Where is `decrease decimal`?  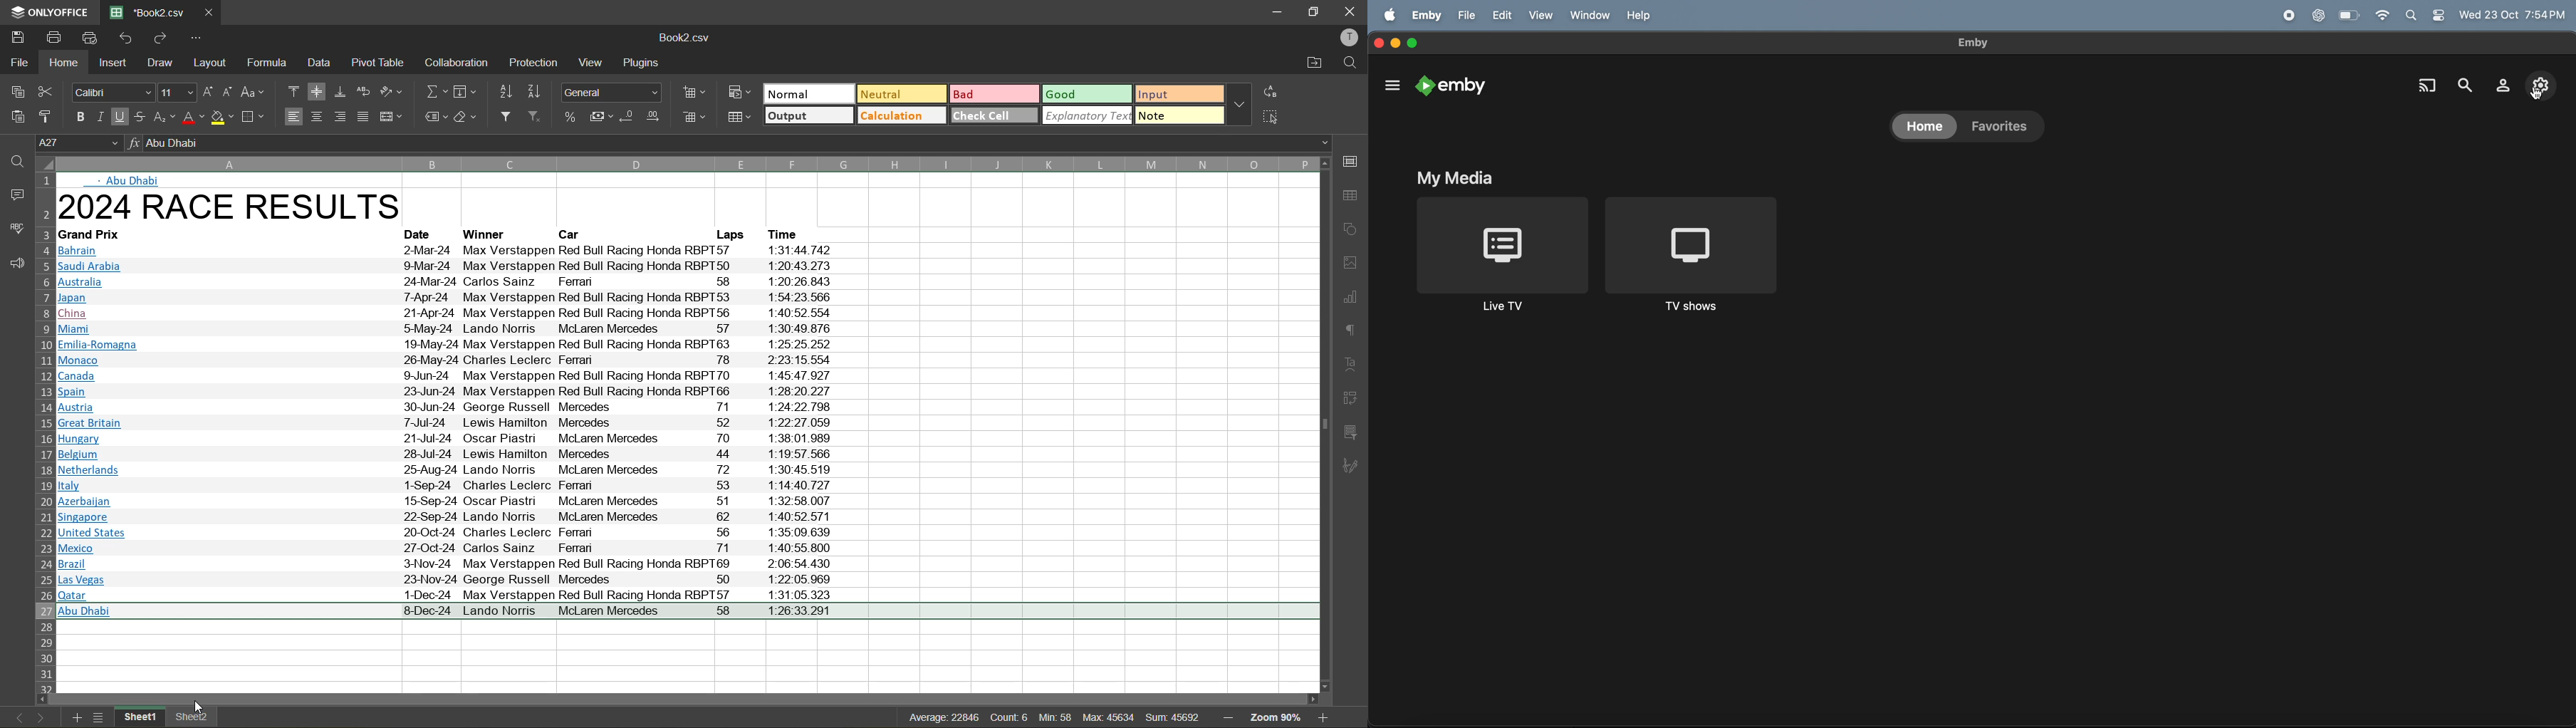
decrease decimal is located at coordinates (629, 118).